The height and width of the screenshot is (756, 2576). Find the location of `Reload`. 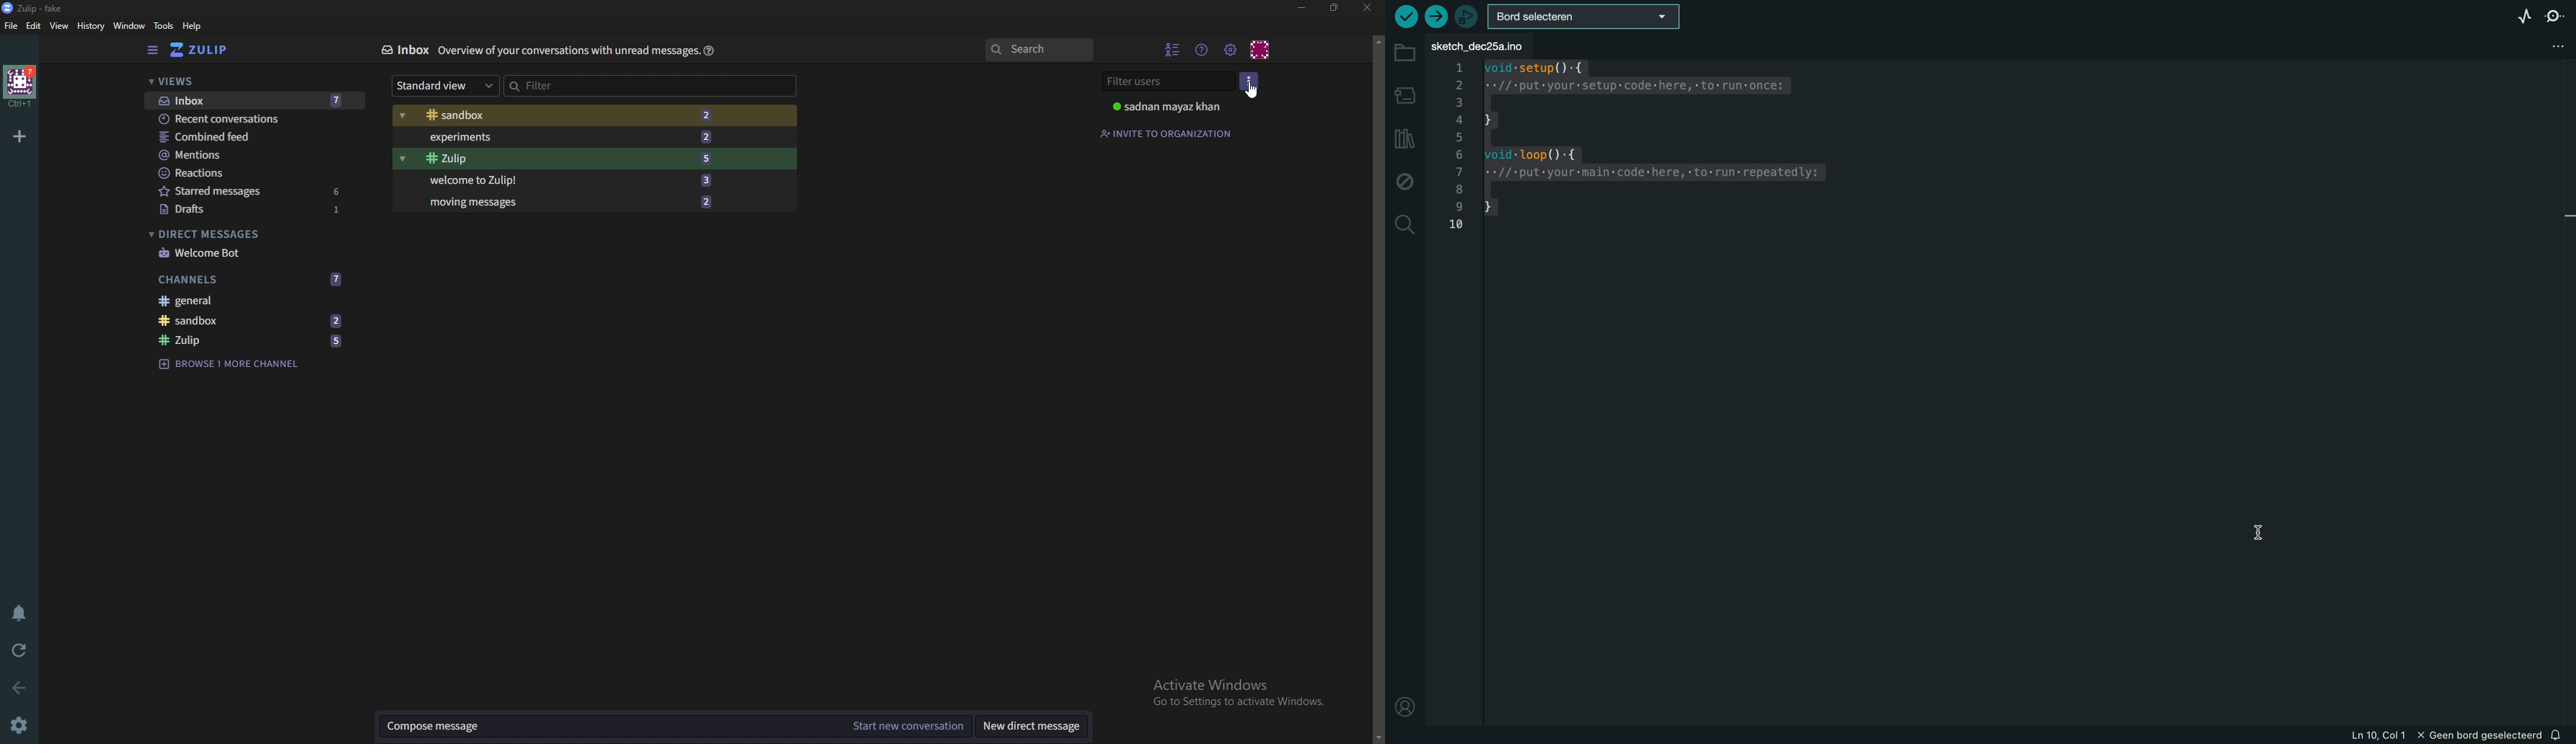

Reload is located at coordinates (22, 648).